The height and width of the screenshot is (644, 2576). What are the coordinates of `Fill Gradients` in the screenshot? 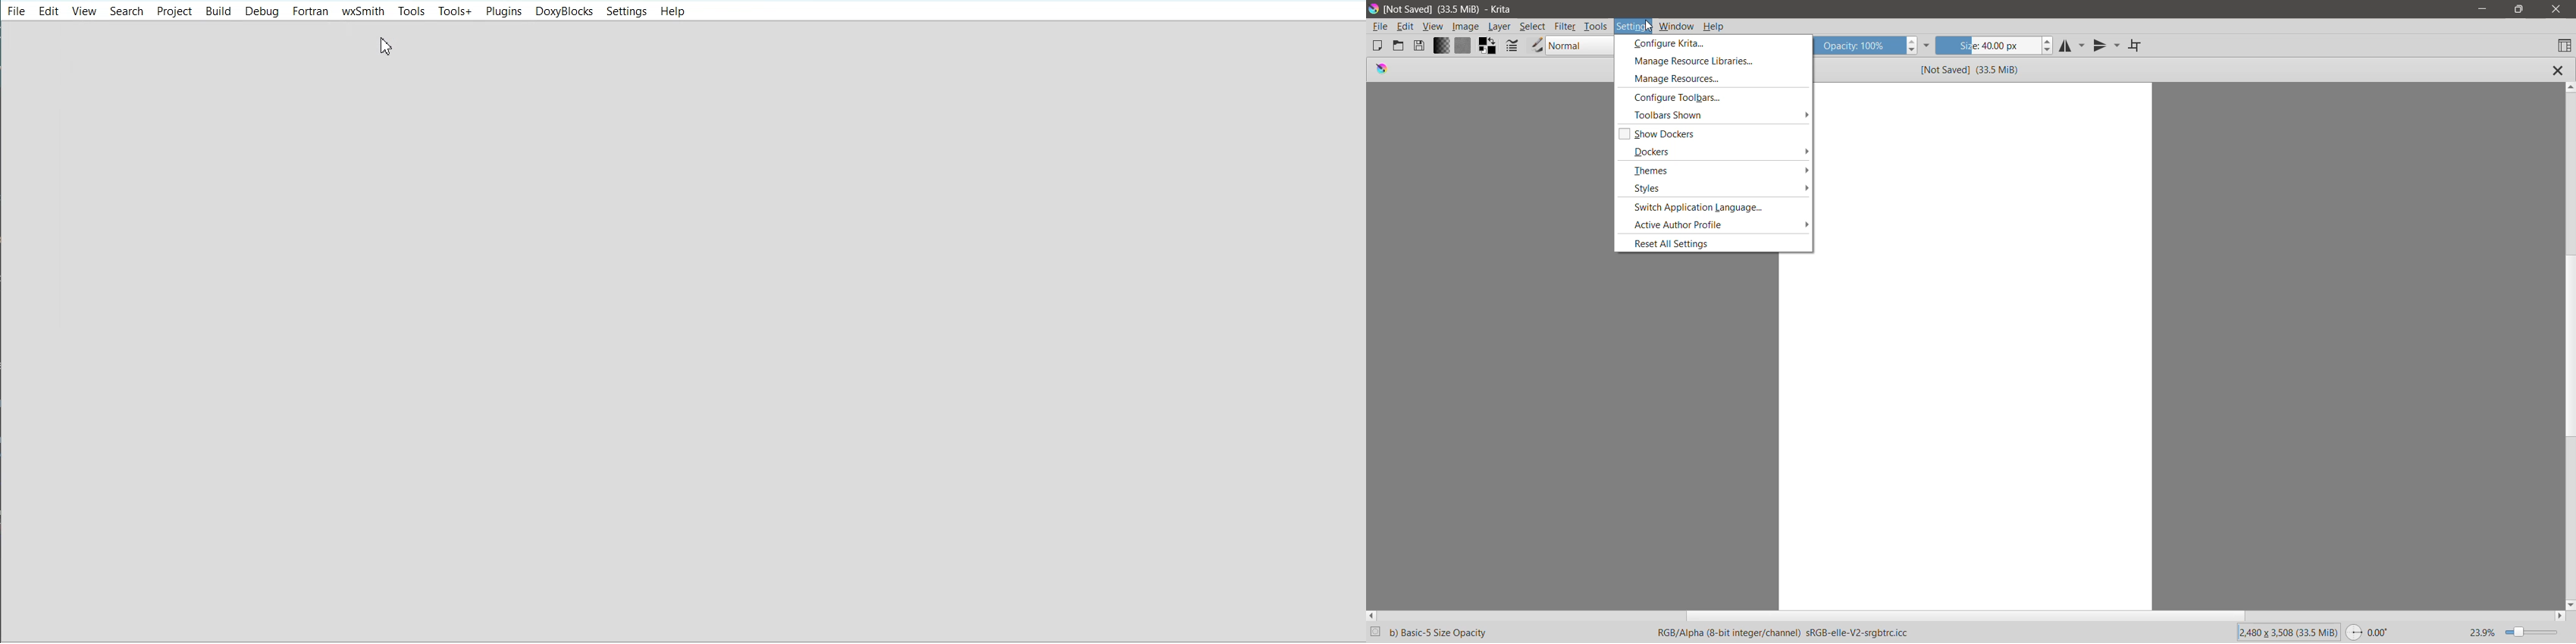 It's located at (1441, 45).